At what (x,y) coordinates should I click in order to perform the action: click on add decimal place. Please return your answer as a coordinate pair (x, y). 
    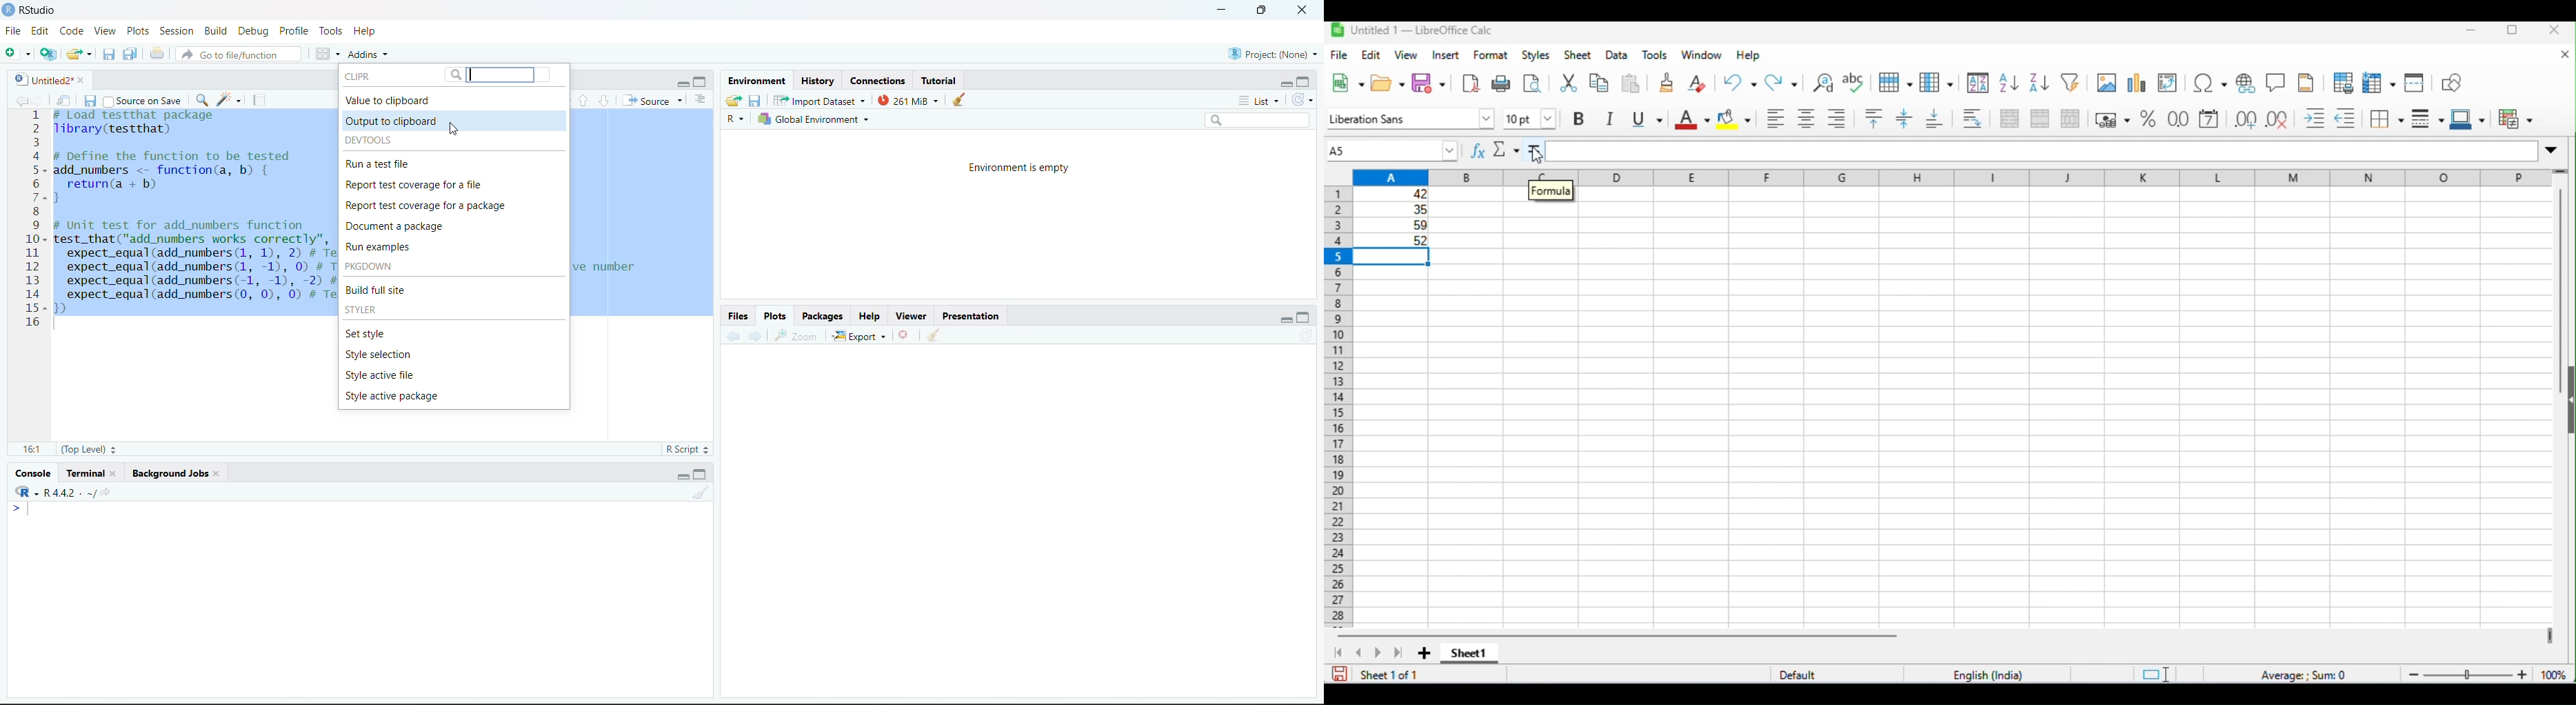
    Looking at the image, I should click on (2245, 119).